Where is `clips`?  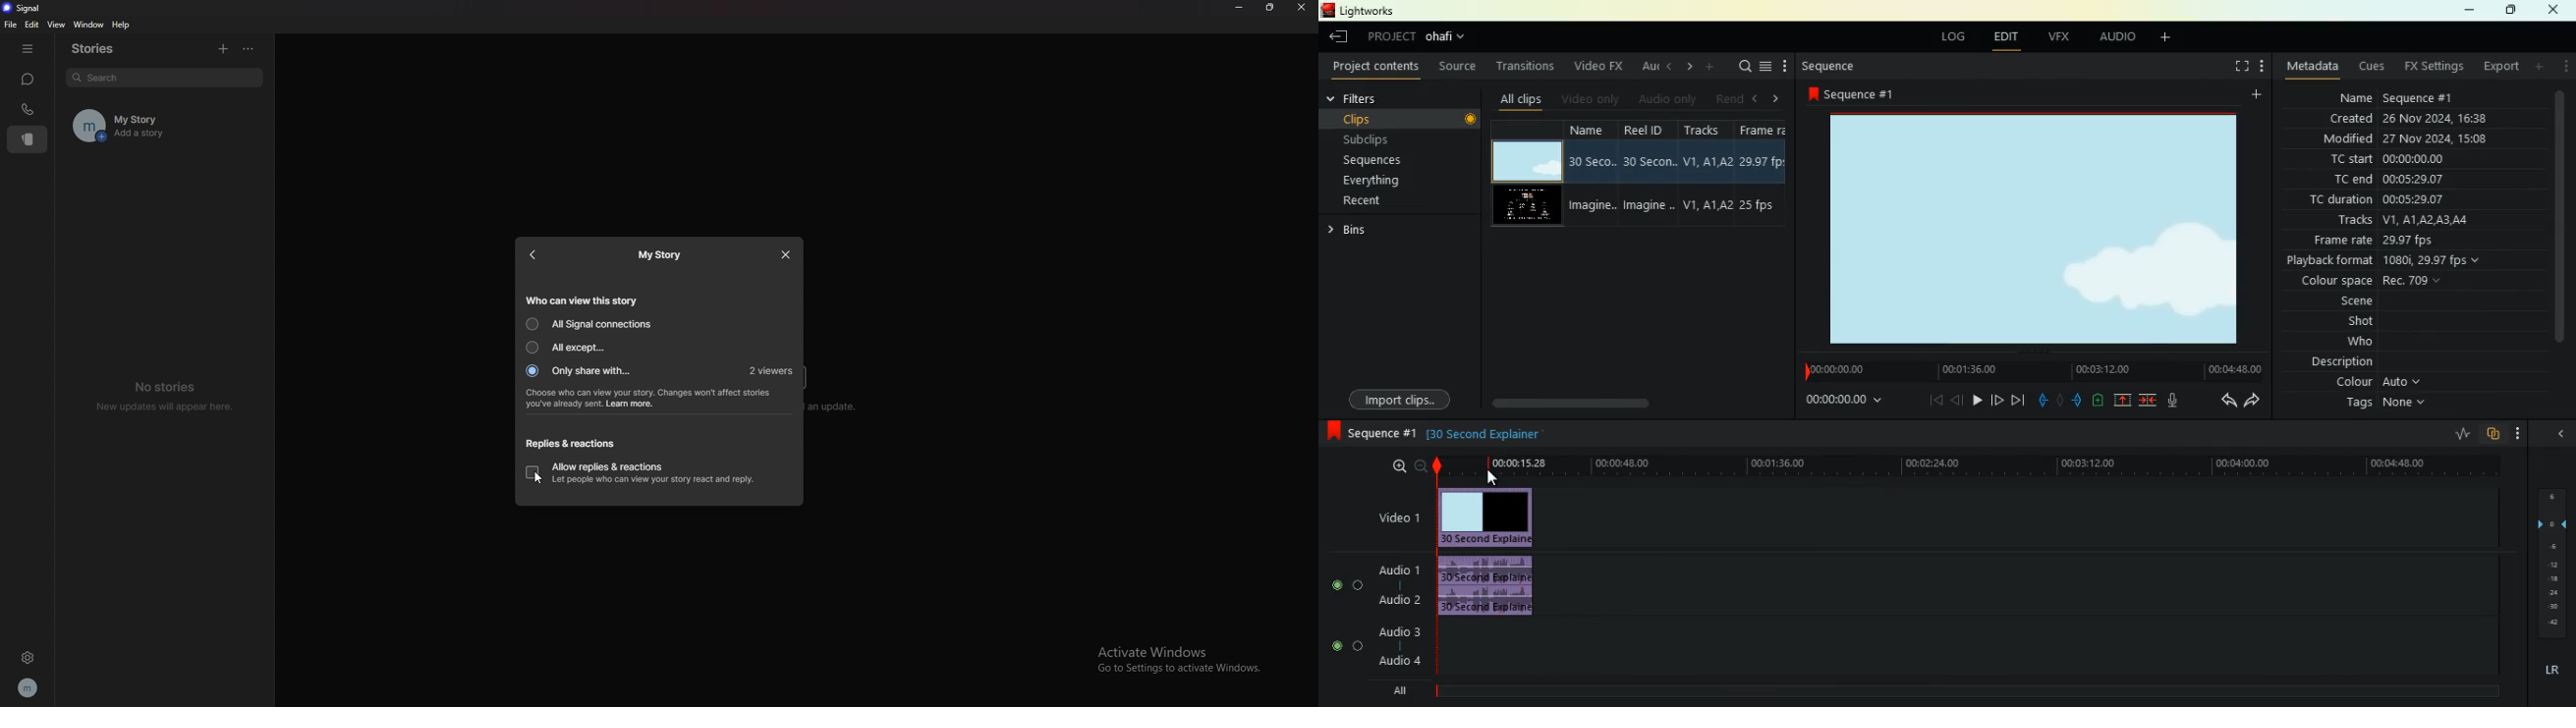 clips is located at coordinates (1408, 120).